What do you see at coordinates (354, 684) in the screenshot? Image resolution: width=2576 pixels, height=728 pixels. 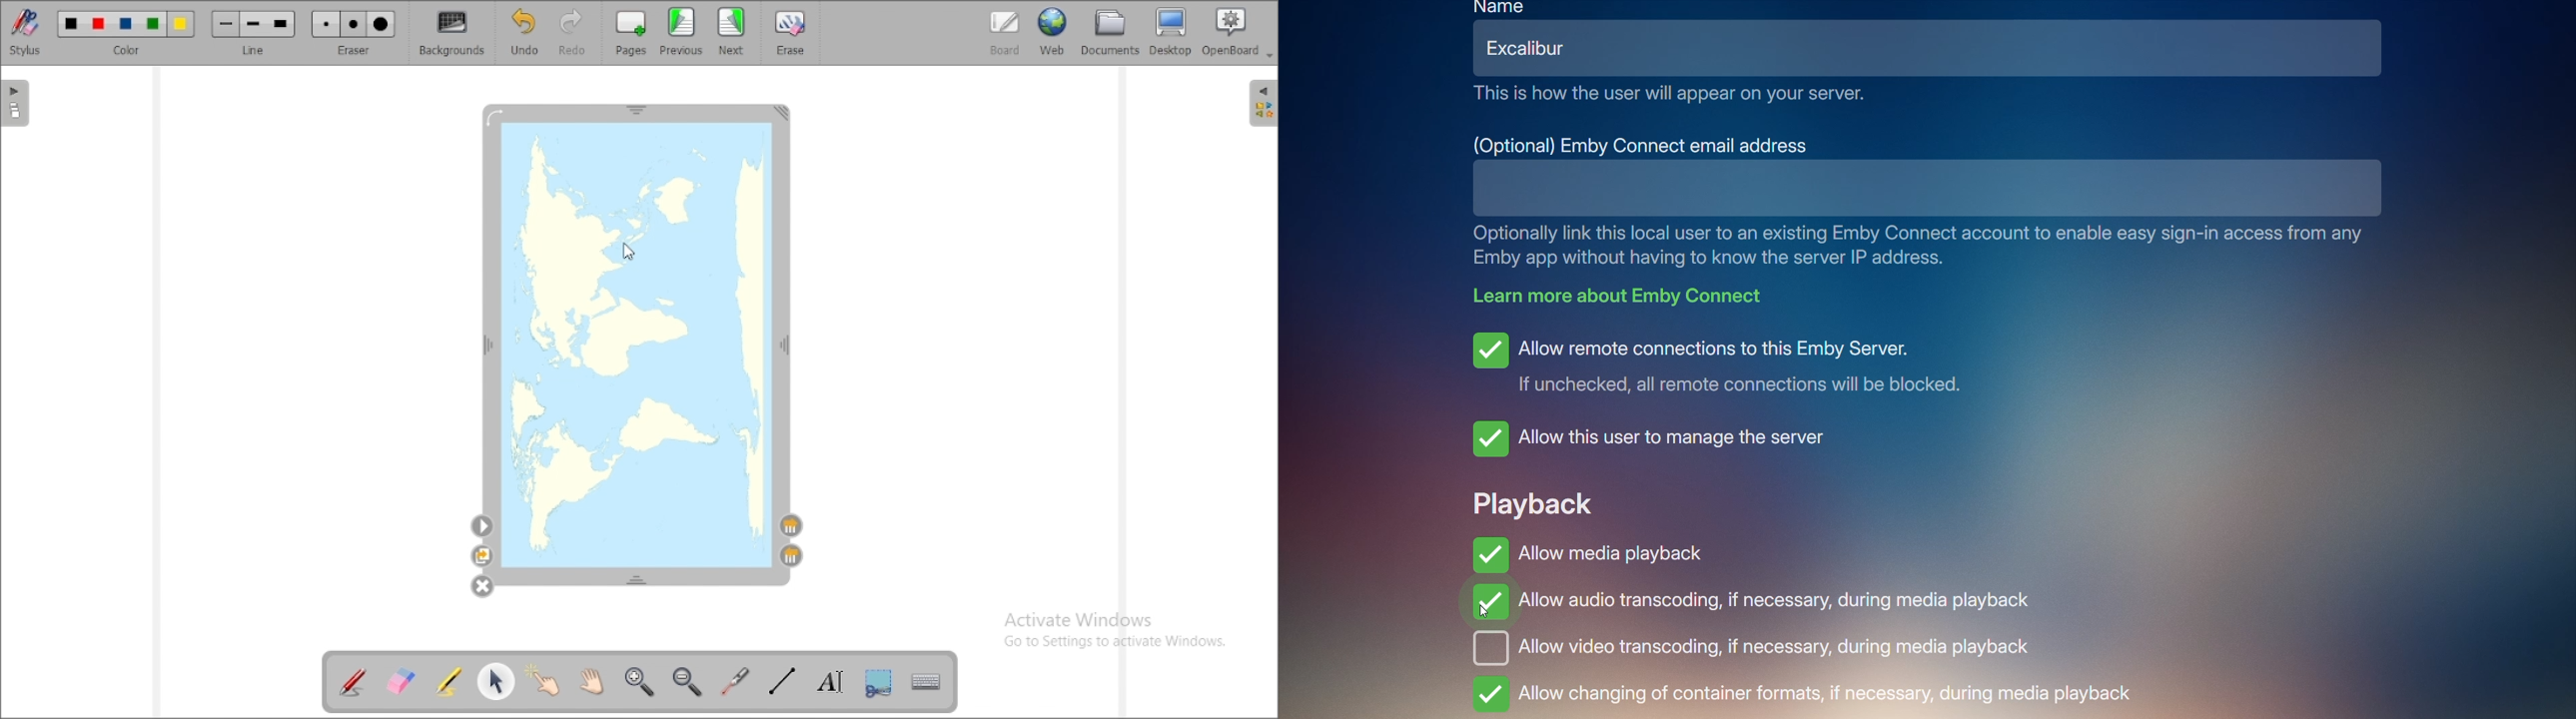 I see `annotate document` at bounding box center [354, 684].